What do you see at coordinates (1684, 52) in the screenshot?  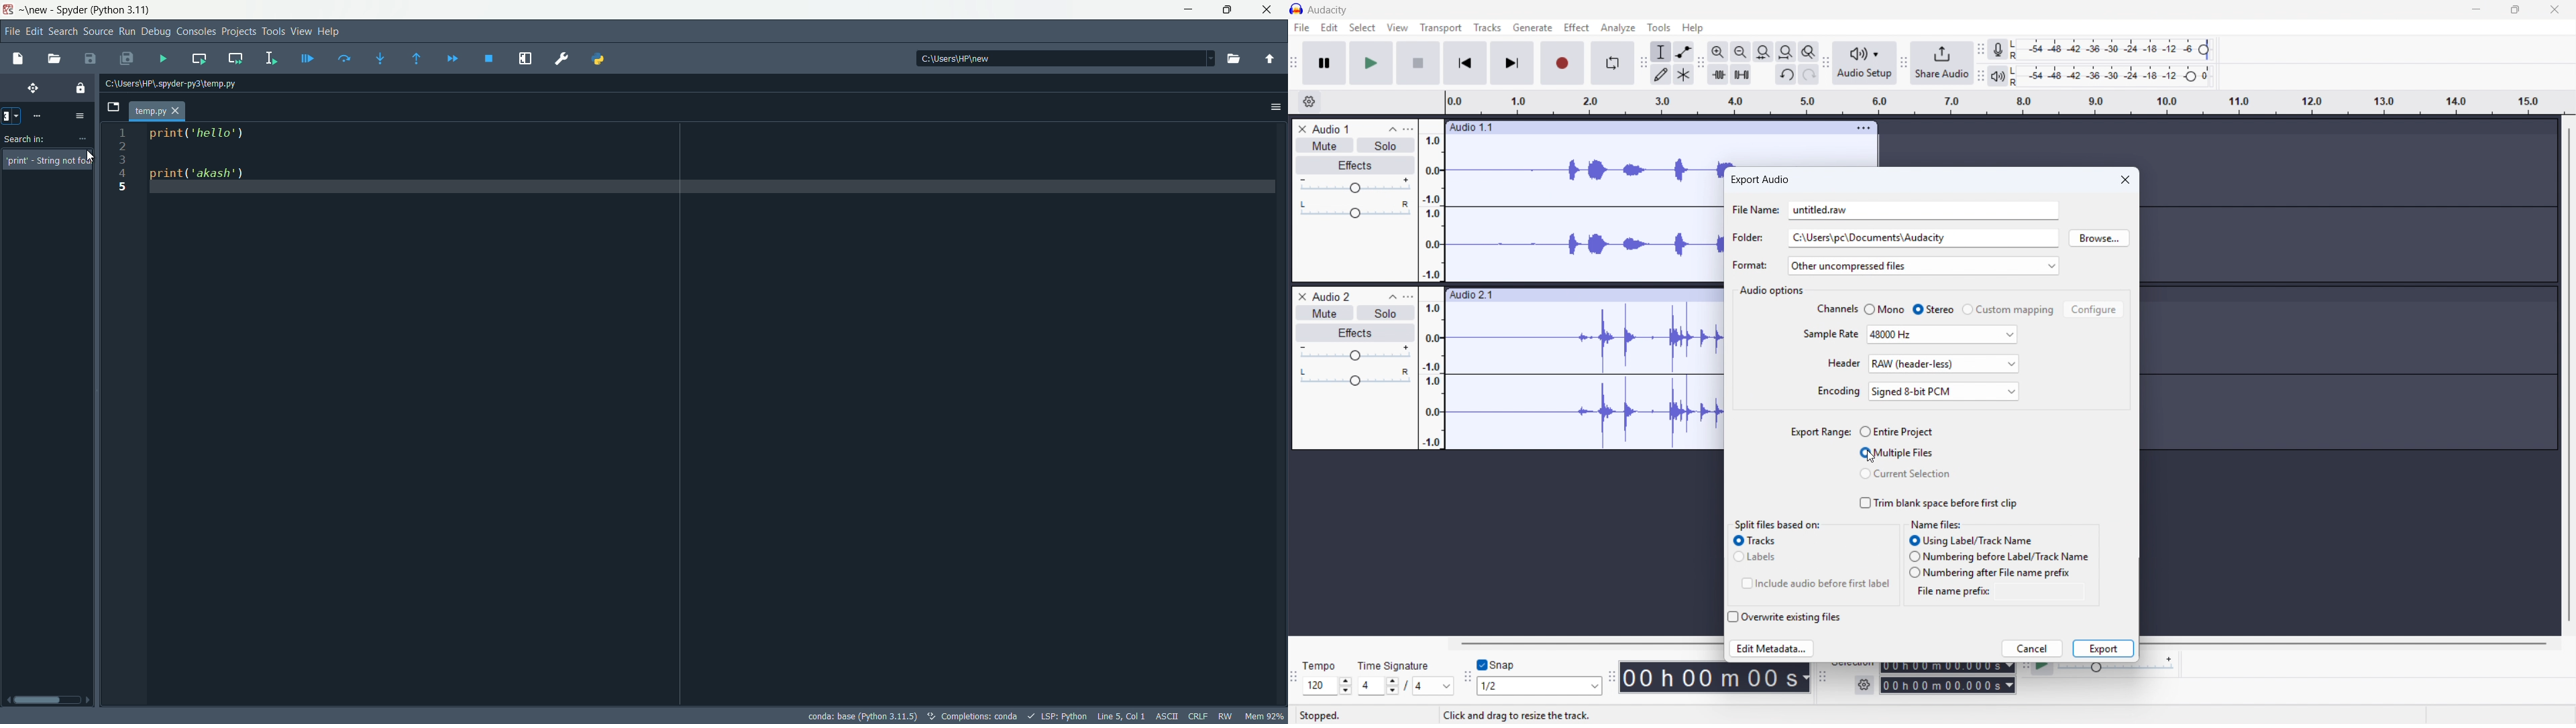 I see `Envelope tool ` at bounding box center [1684, 52].